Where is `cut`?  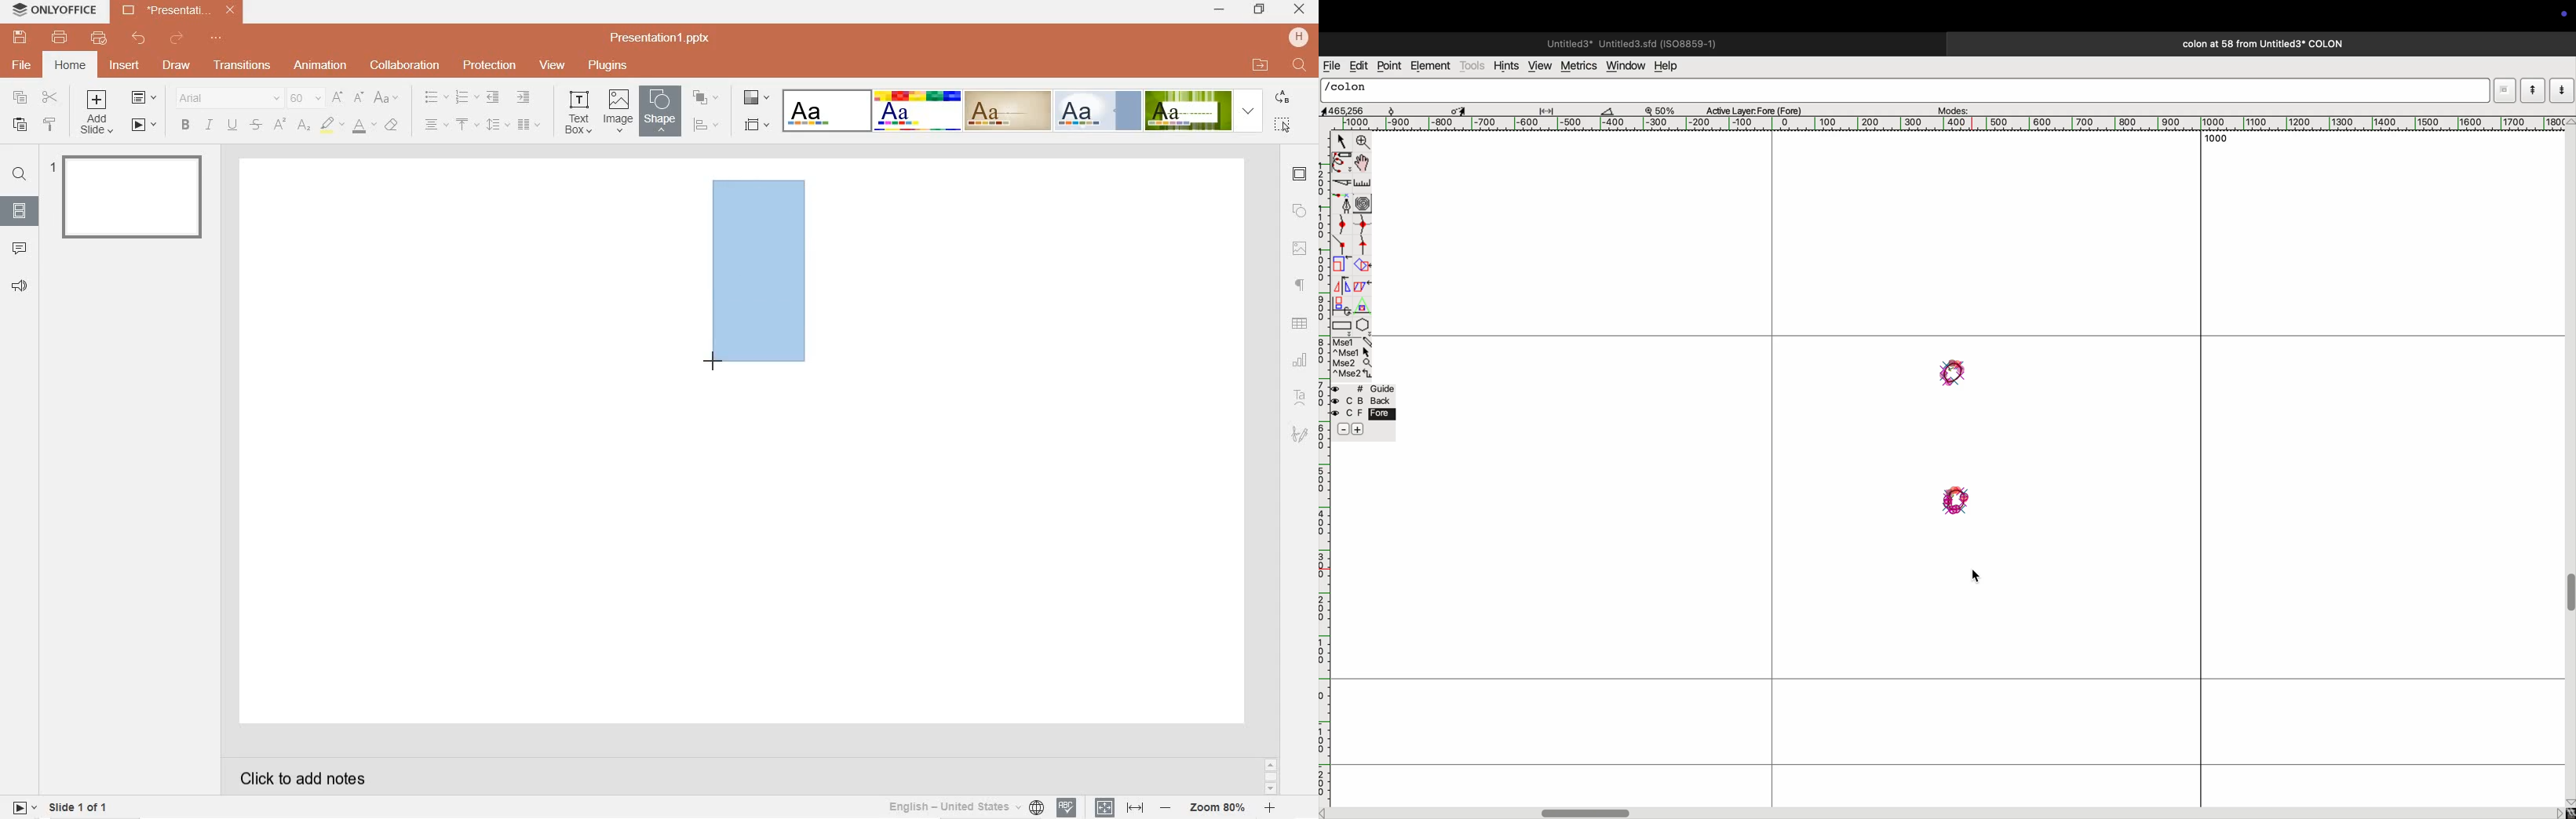
cut is located at coordinates (50, 98).